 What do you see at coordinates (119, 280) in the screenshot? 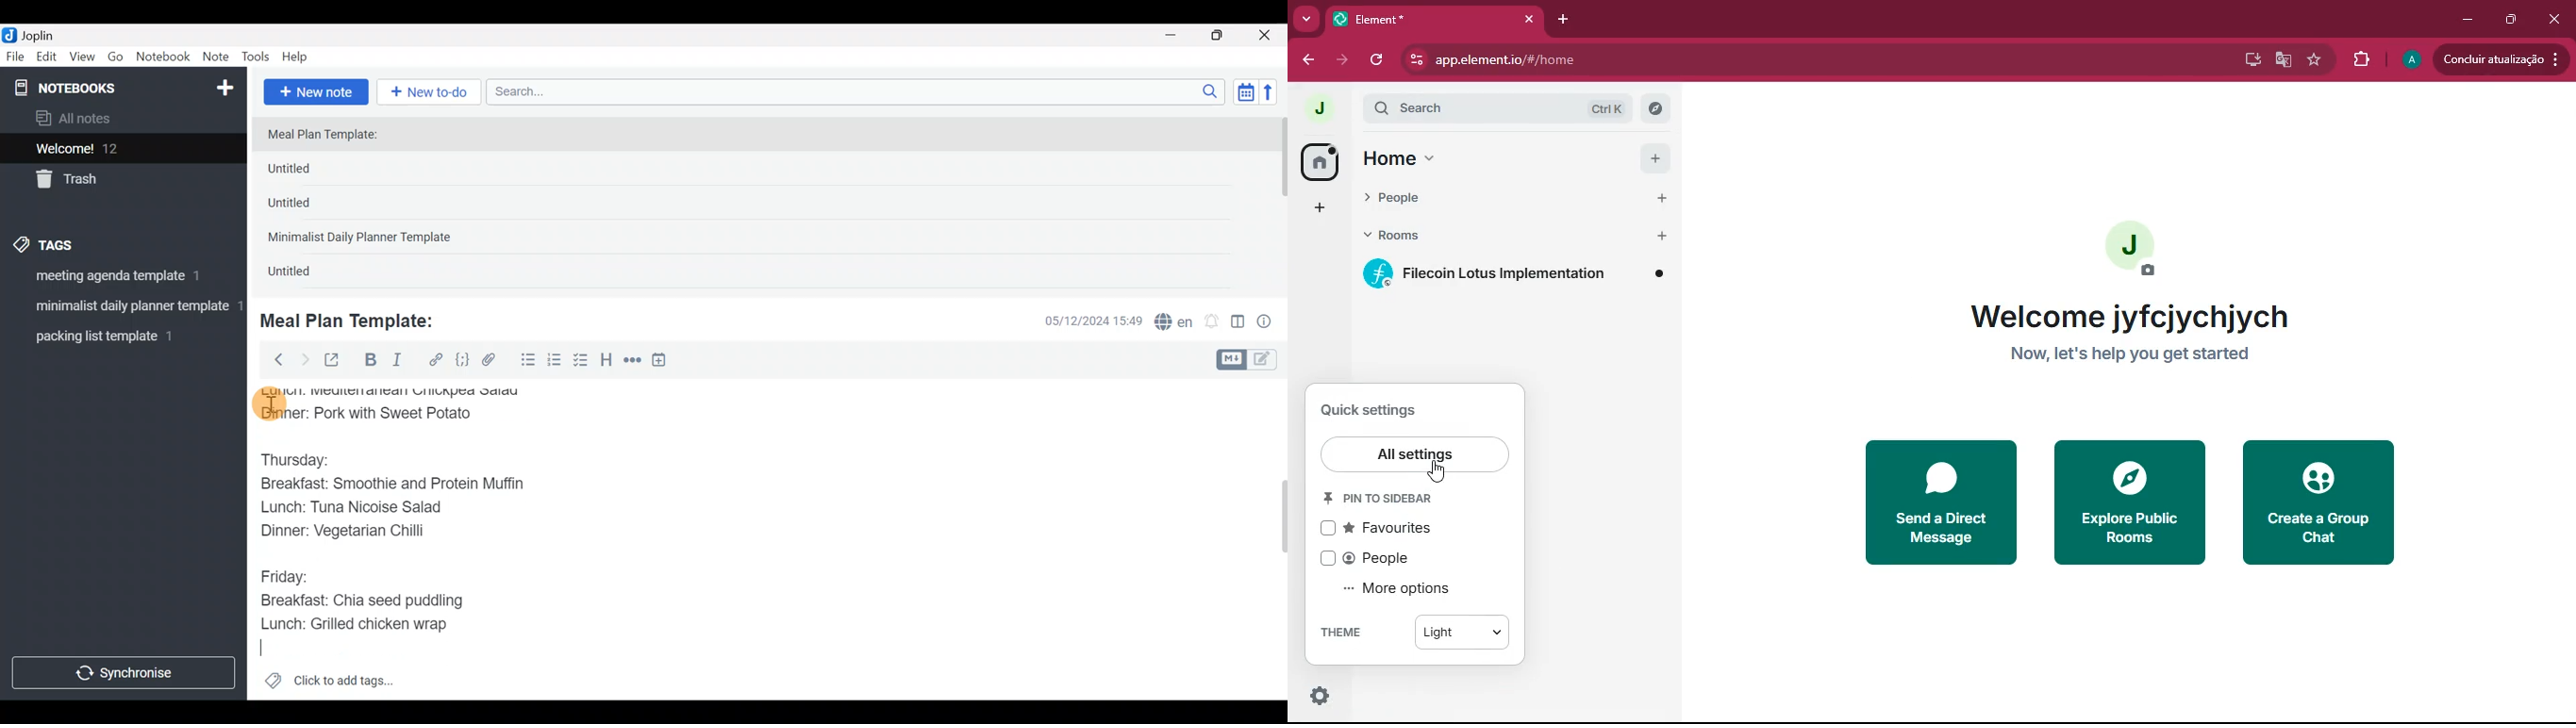
I see `Tag 1` at bounding box center [119, 280].